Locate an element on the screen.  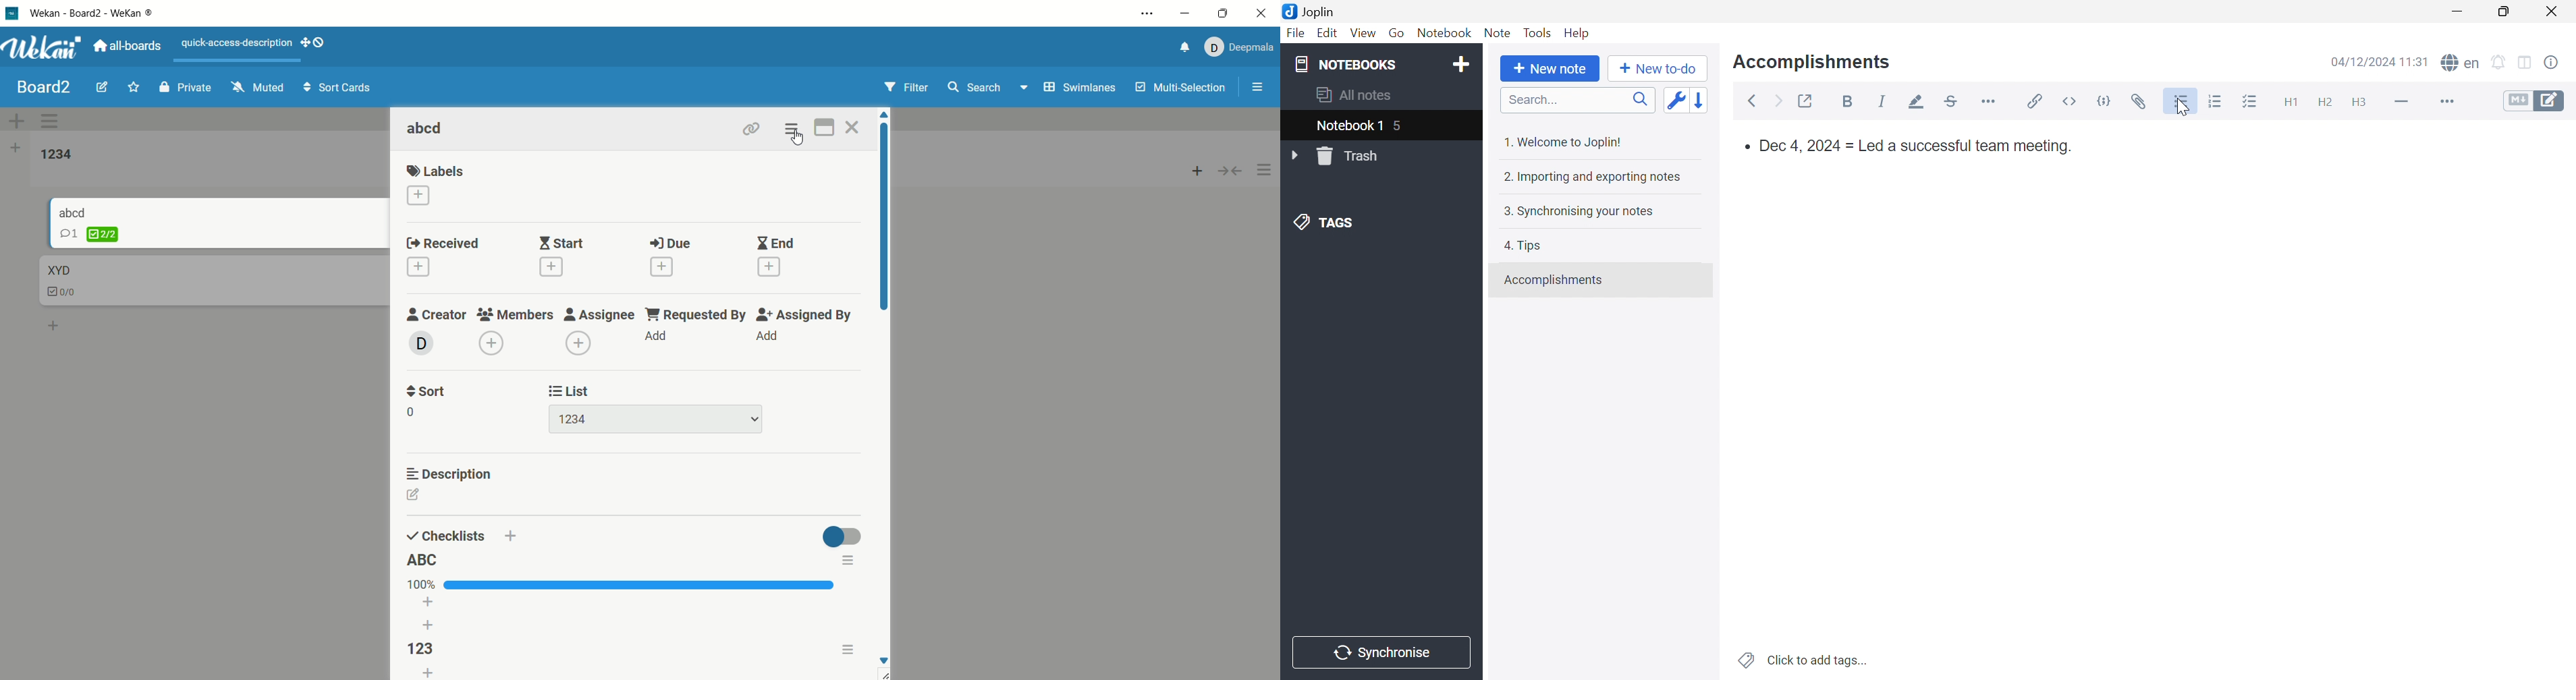
Toggle sort order field is located at coordinates (1674, 100).